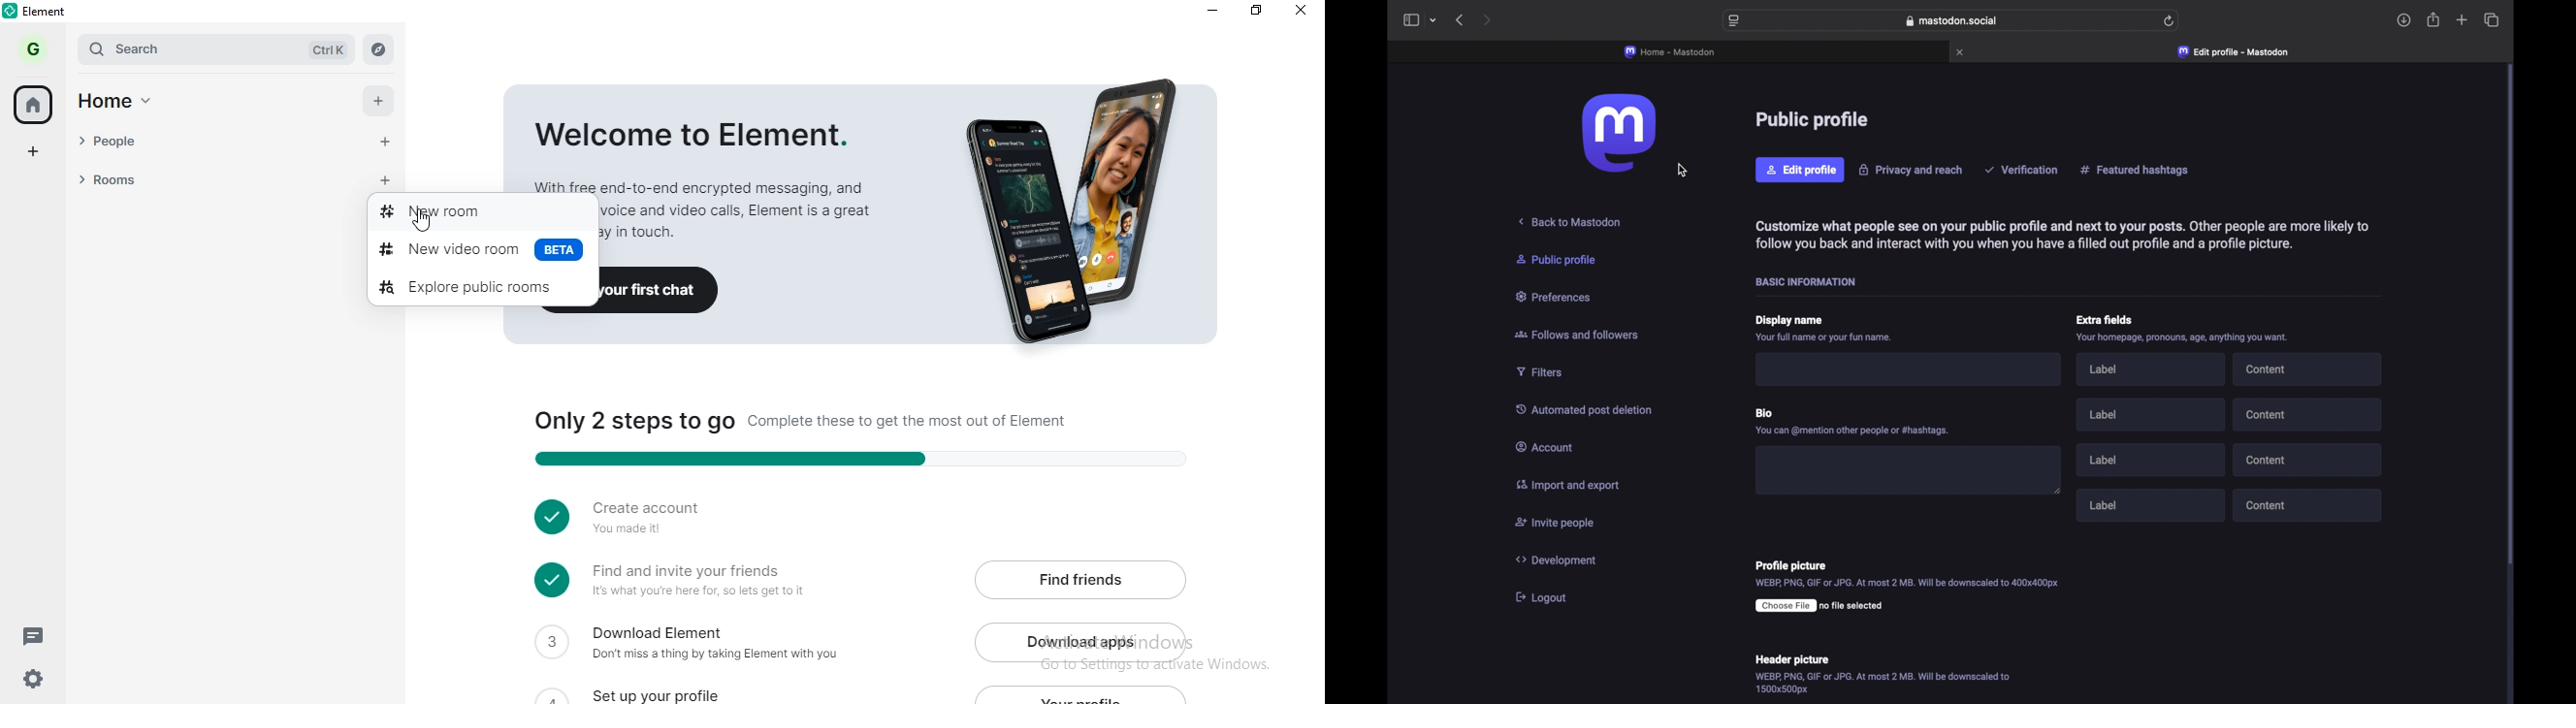 The image size is (2576, 728). What do you see at coordinates (213, 179) in the screenshot?
I see `rooms` at bounding box center [213, 179].